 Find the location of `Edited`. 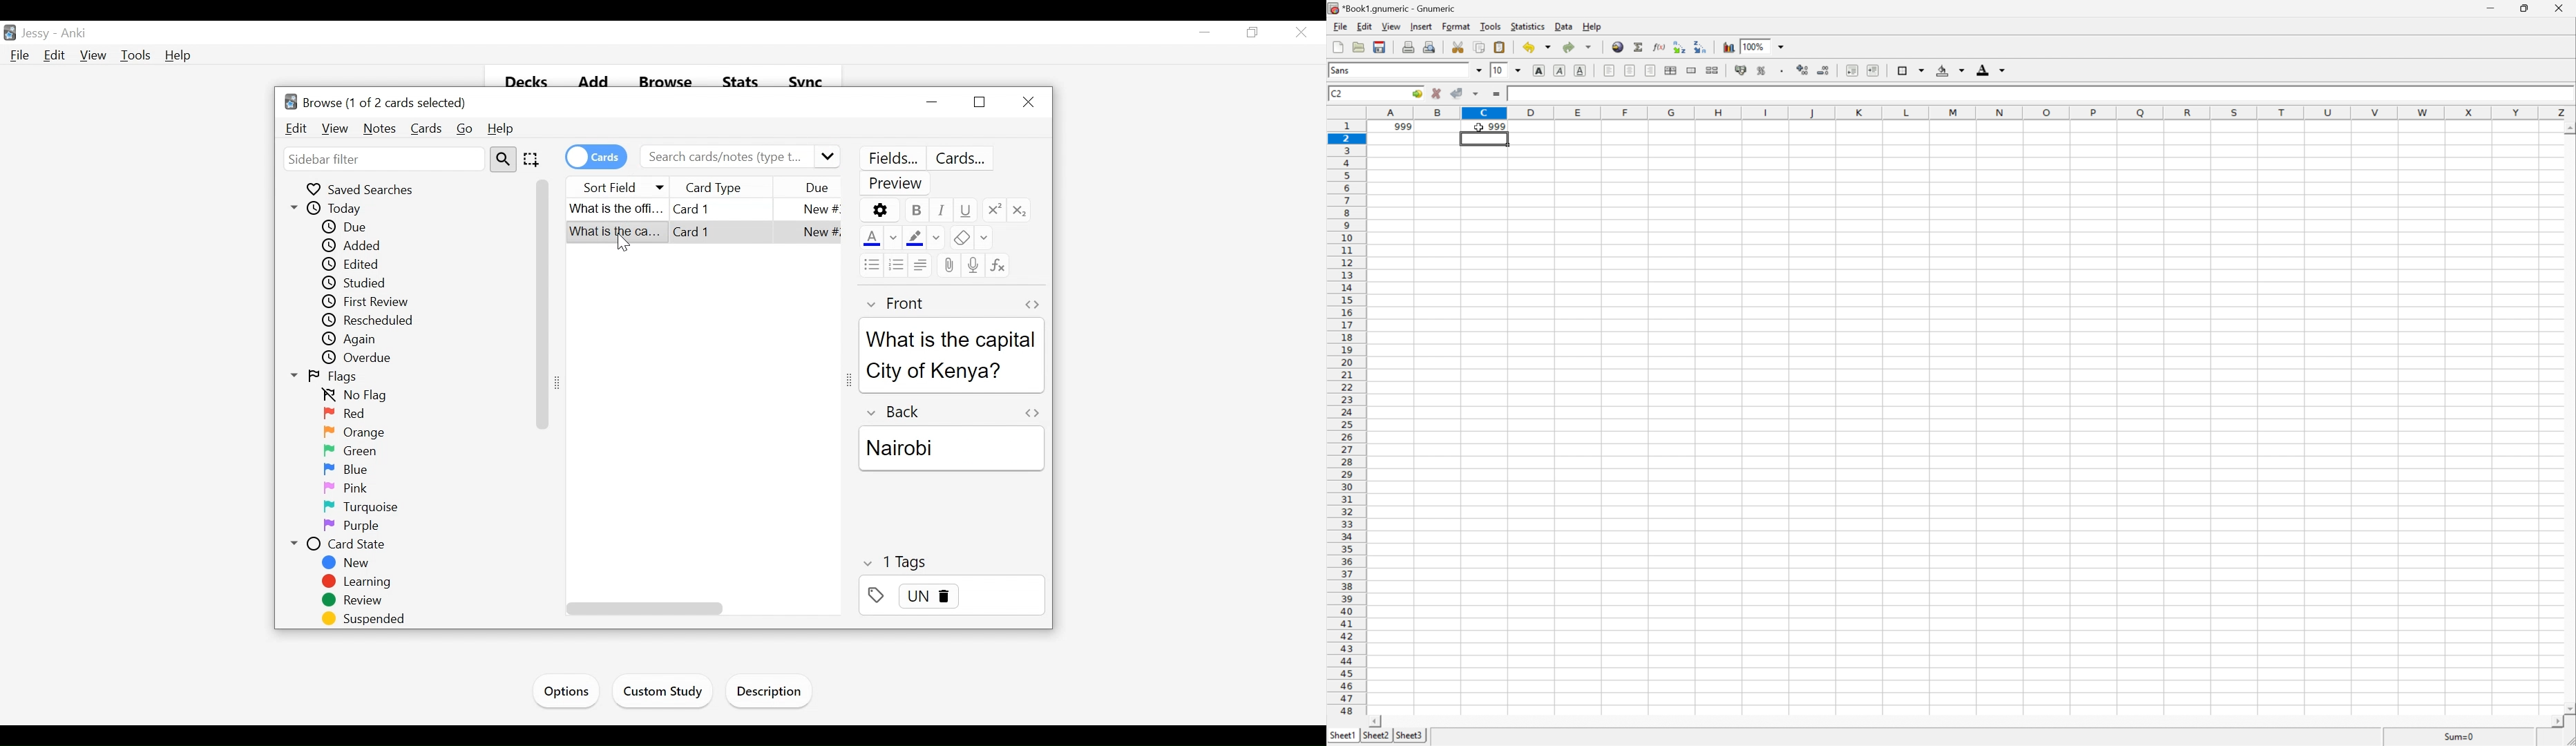

Edited is located at coordinates (356, 265).